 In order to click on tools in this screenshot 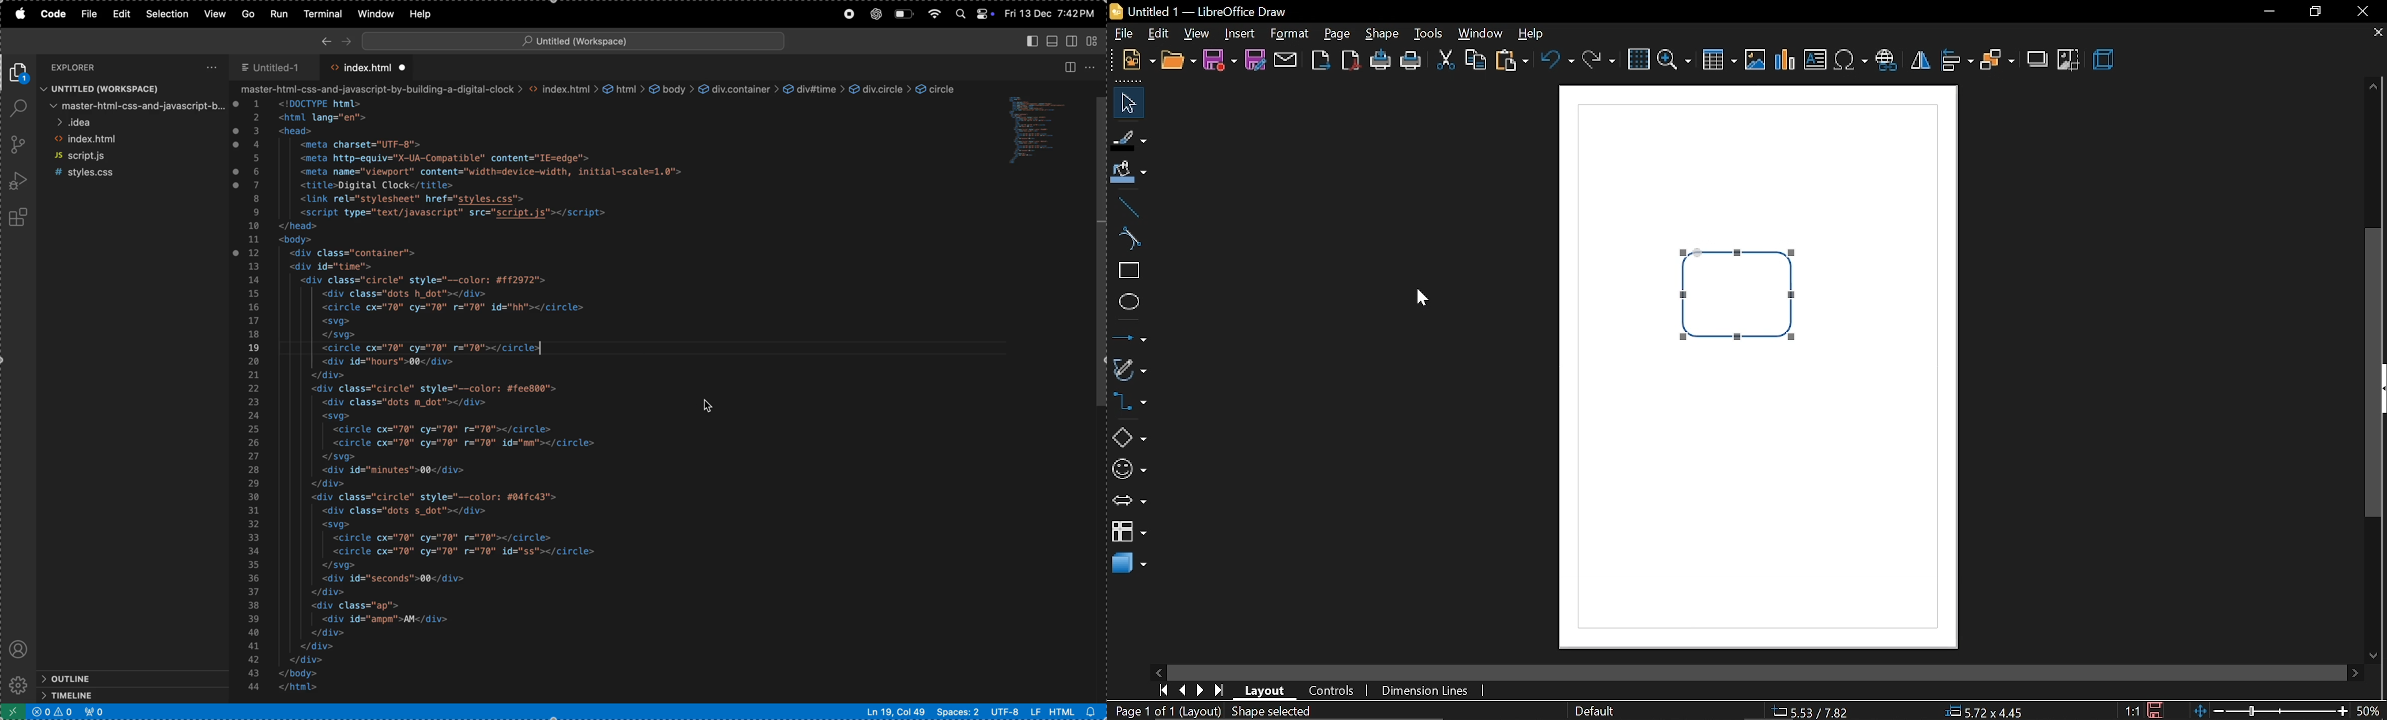, I will do `click(1431, 34)`.